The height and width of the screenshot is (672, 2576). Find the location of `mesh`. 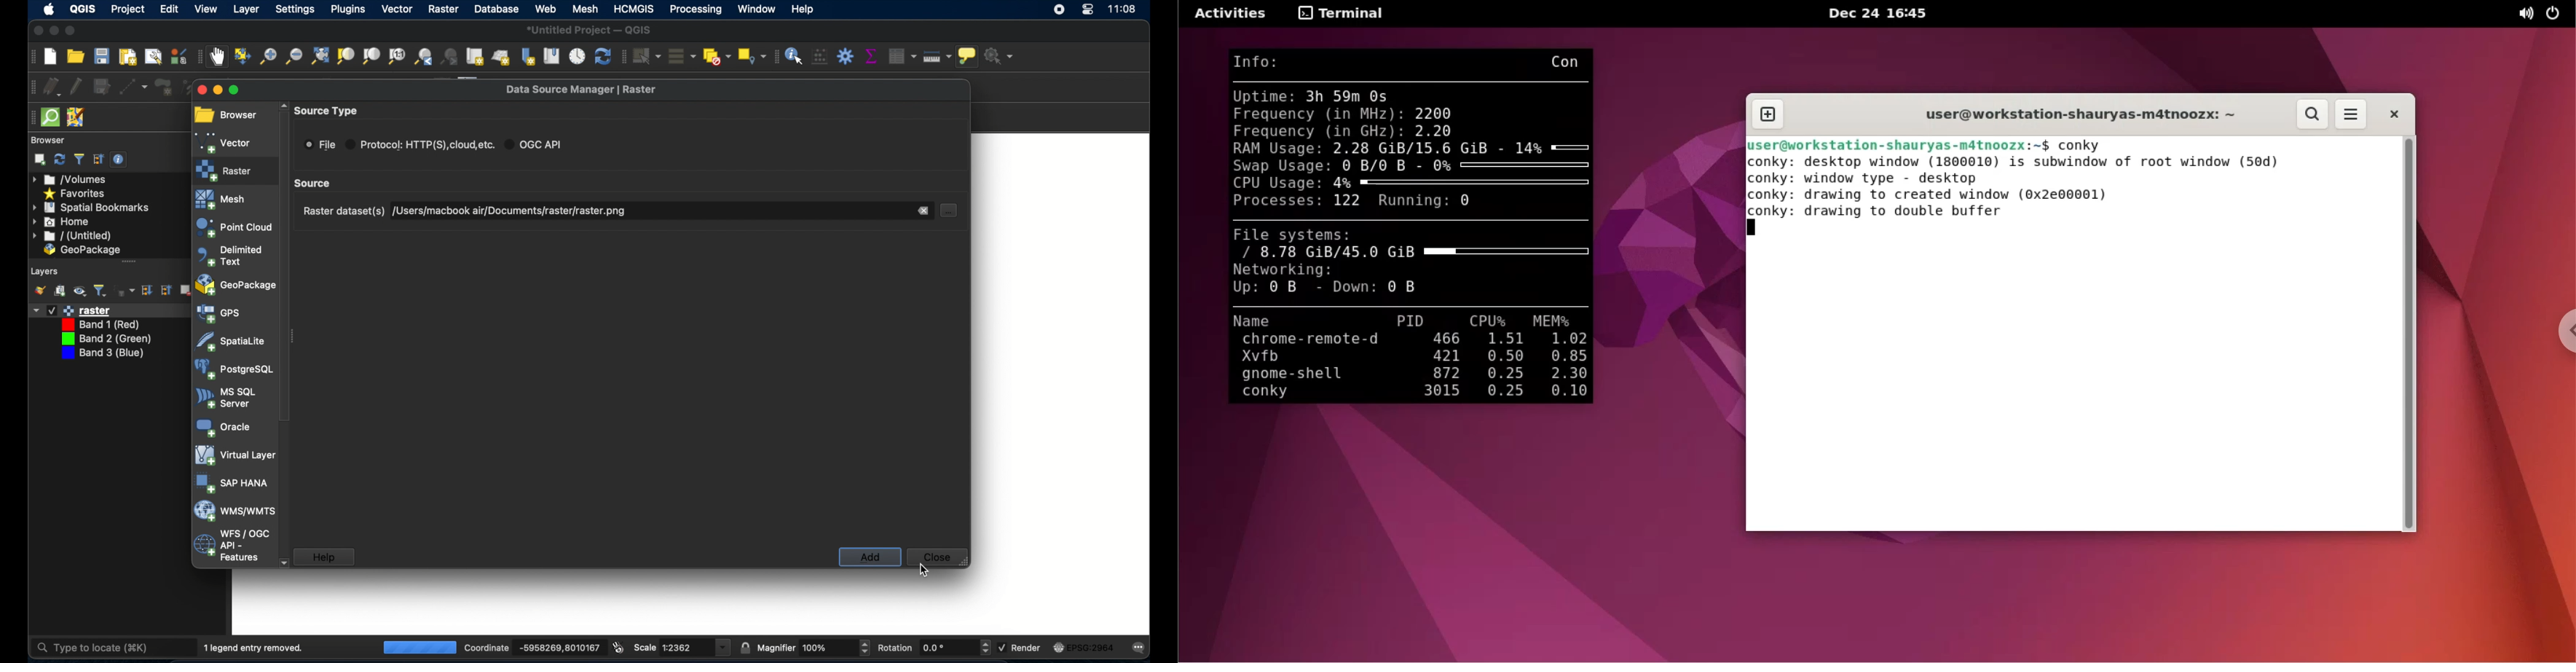

mesh is located at coordinates (222, 200).